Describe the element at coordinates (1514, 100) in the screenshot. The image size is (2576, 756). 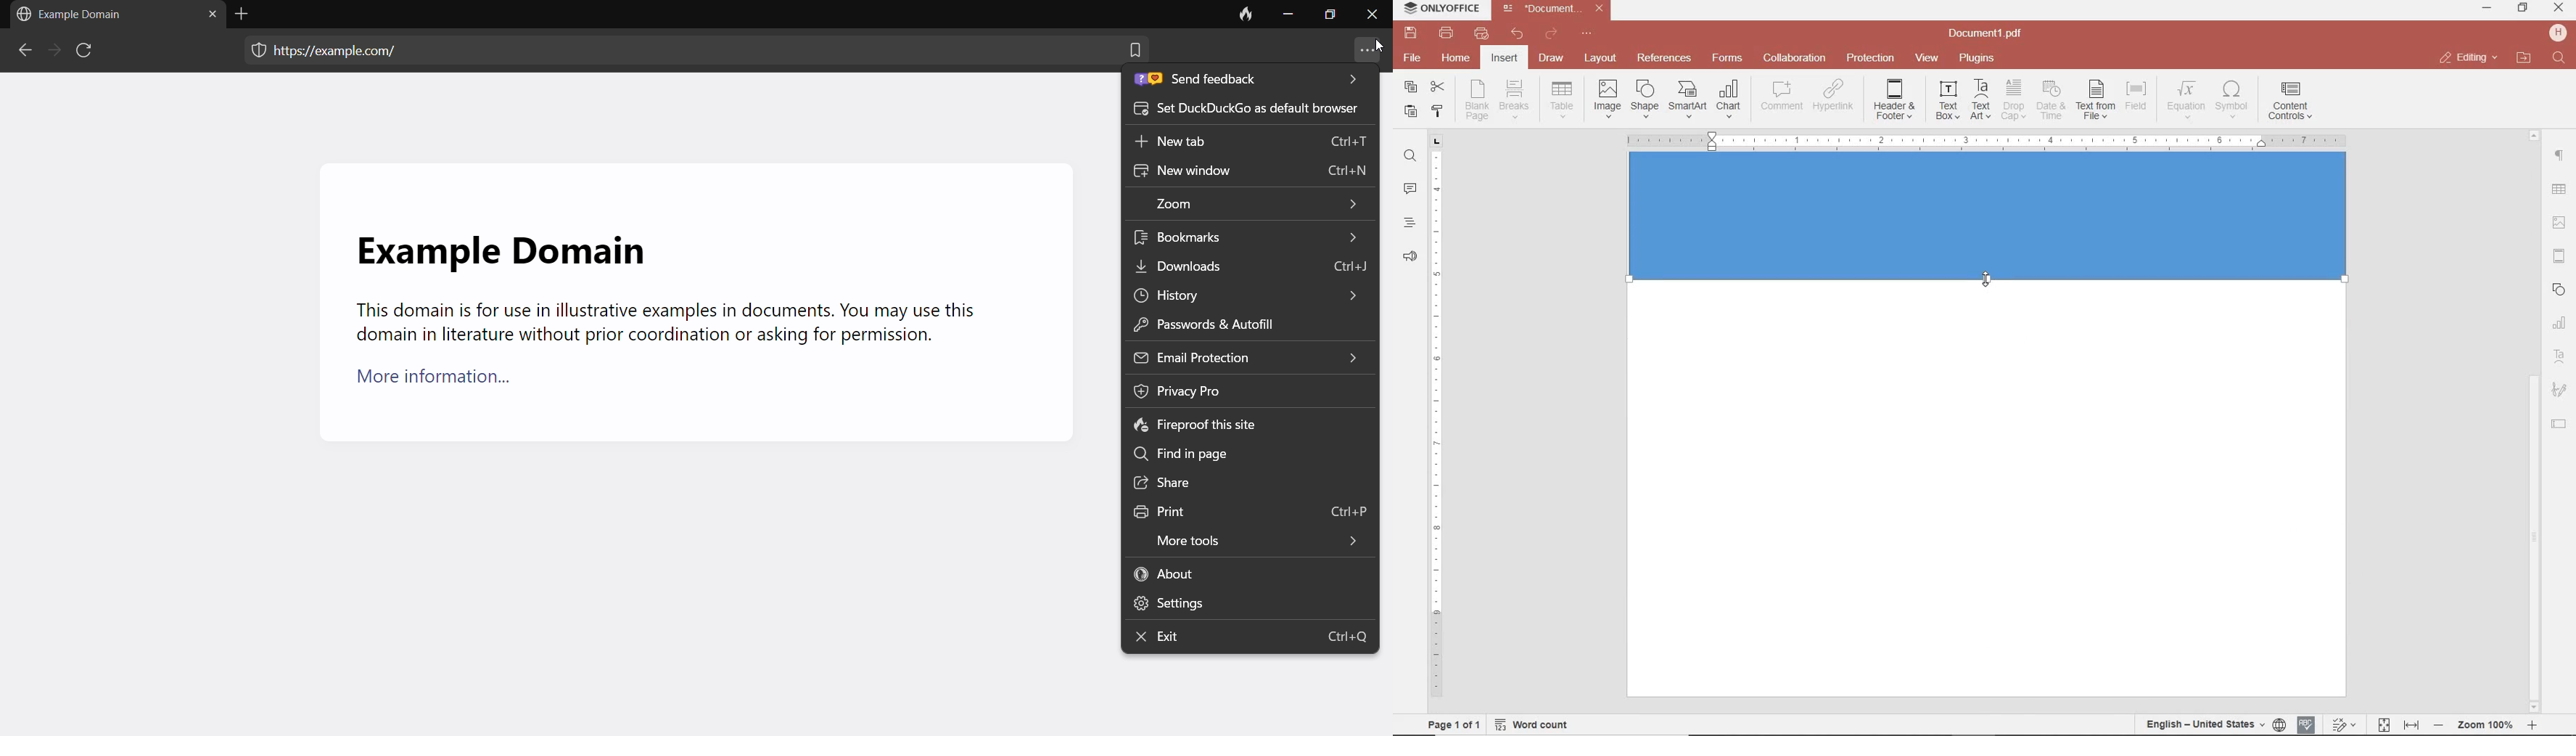
I see `INSERT PAGE OR SECTION BREAK` at that location.